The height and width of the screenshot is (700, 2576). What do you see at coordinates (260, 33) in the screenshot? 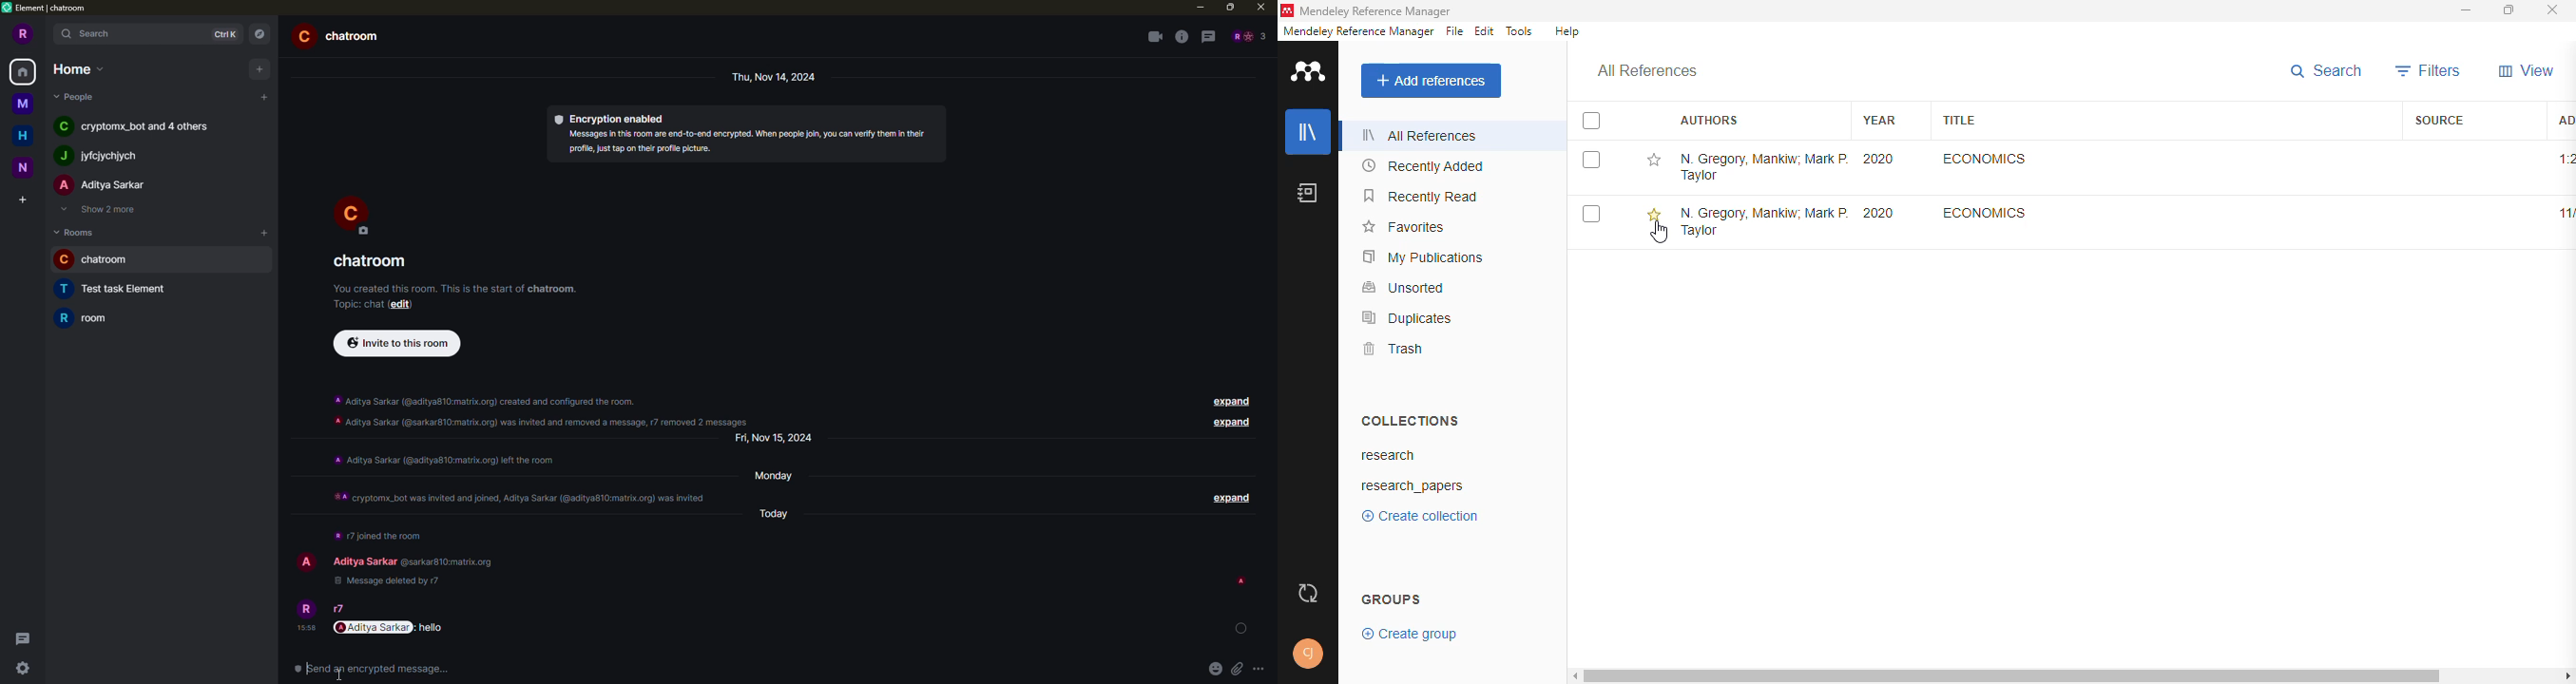
I see `navigator` at bounding box center [260, 33].